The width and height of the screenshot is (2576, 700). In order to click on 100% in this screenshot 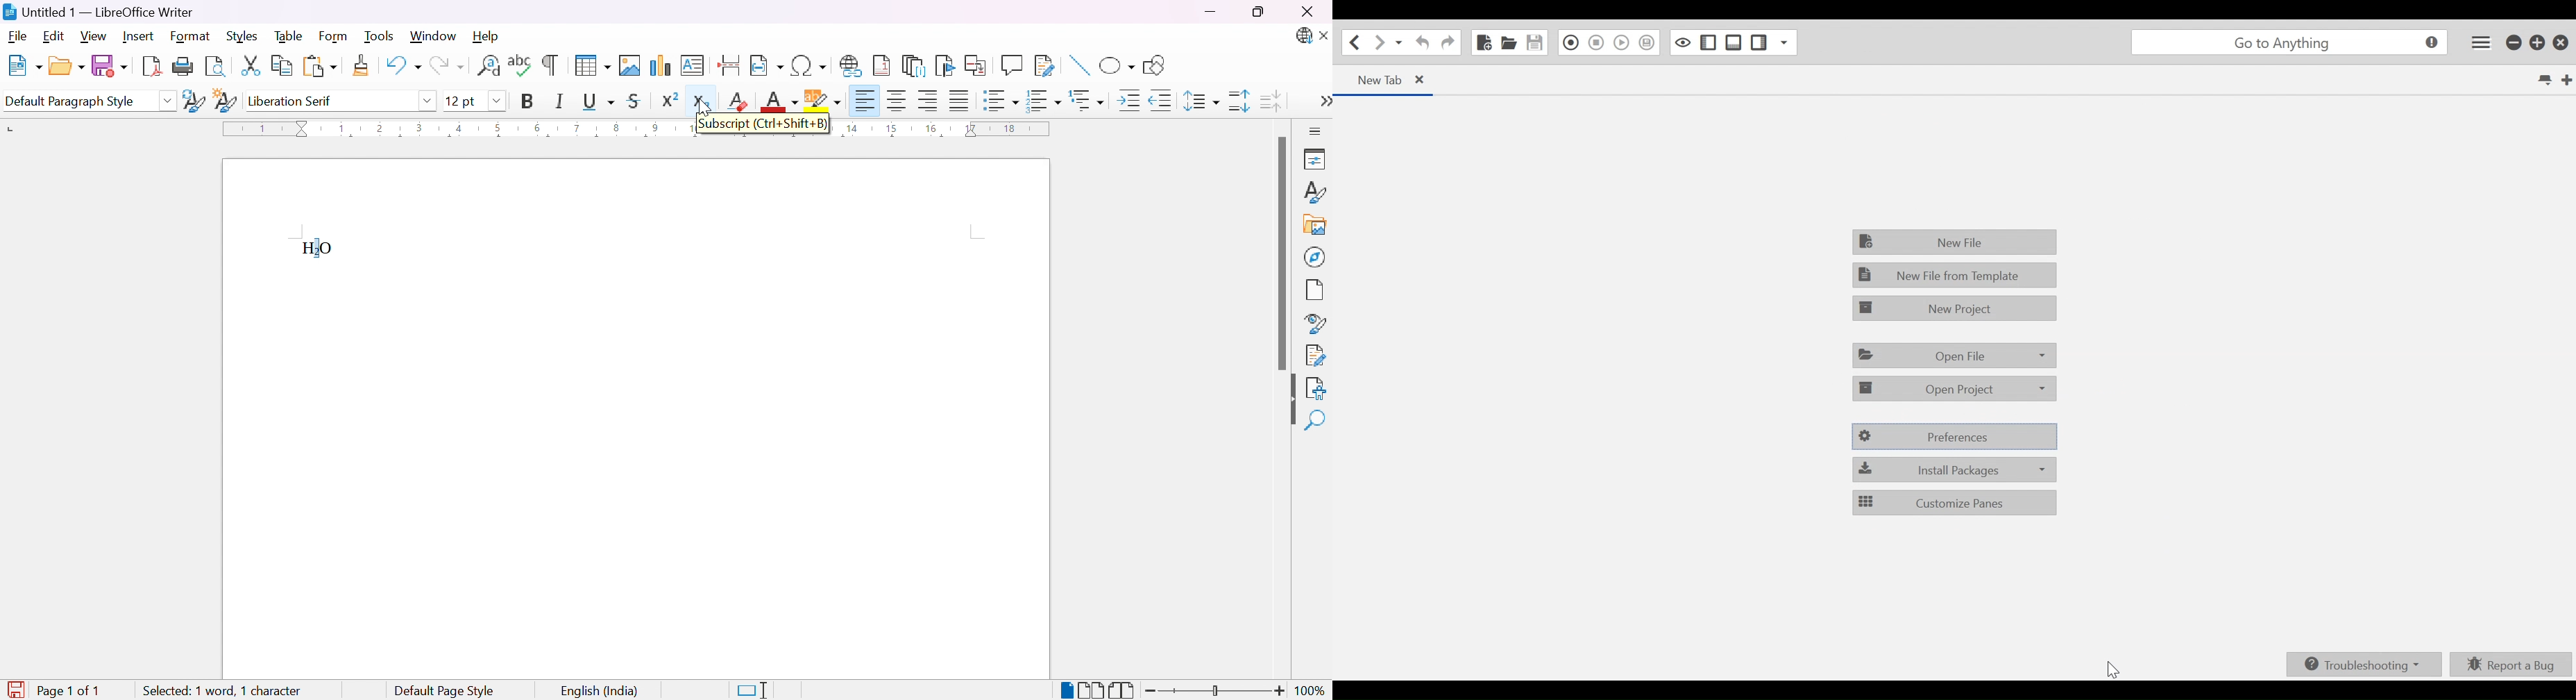, I will do `click(1311, 691)`.